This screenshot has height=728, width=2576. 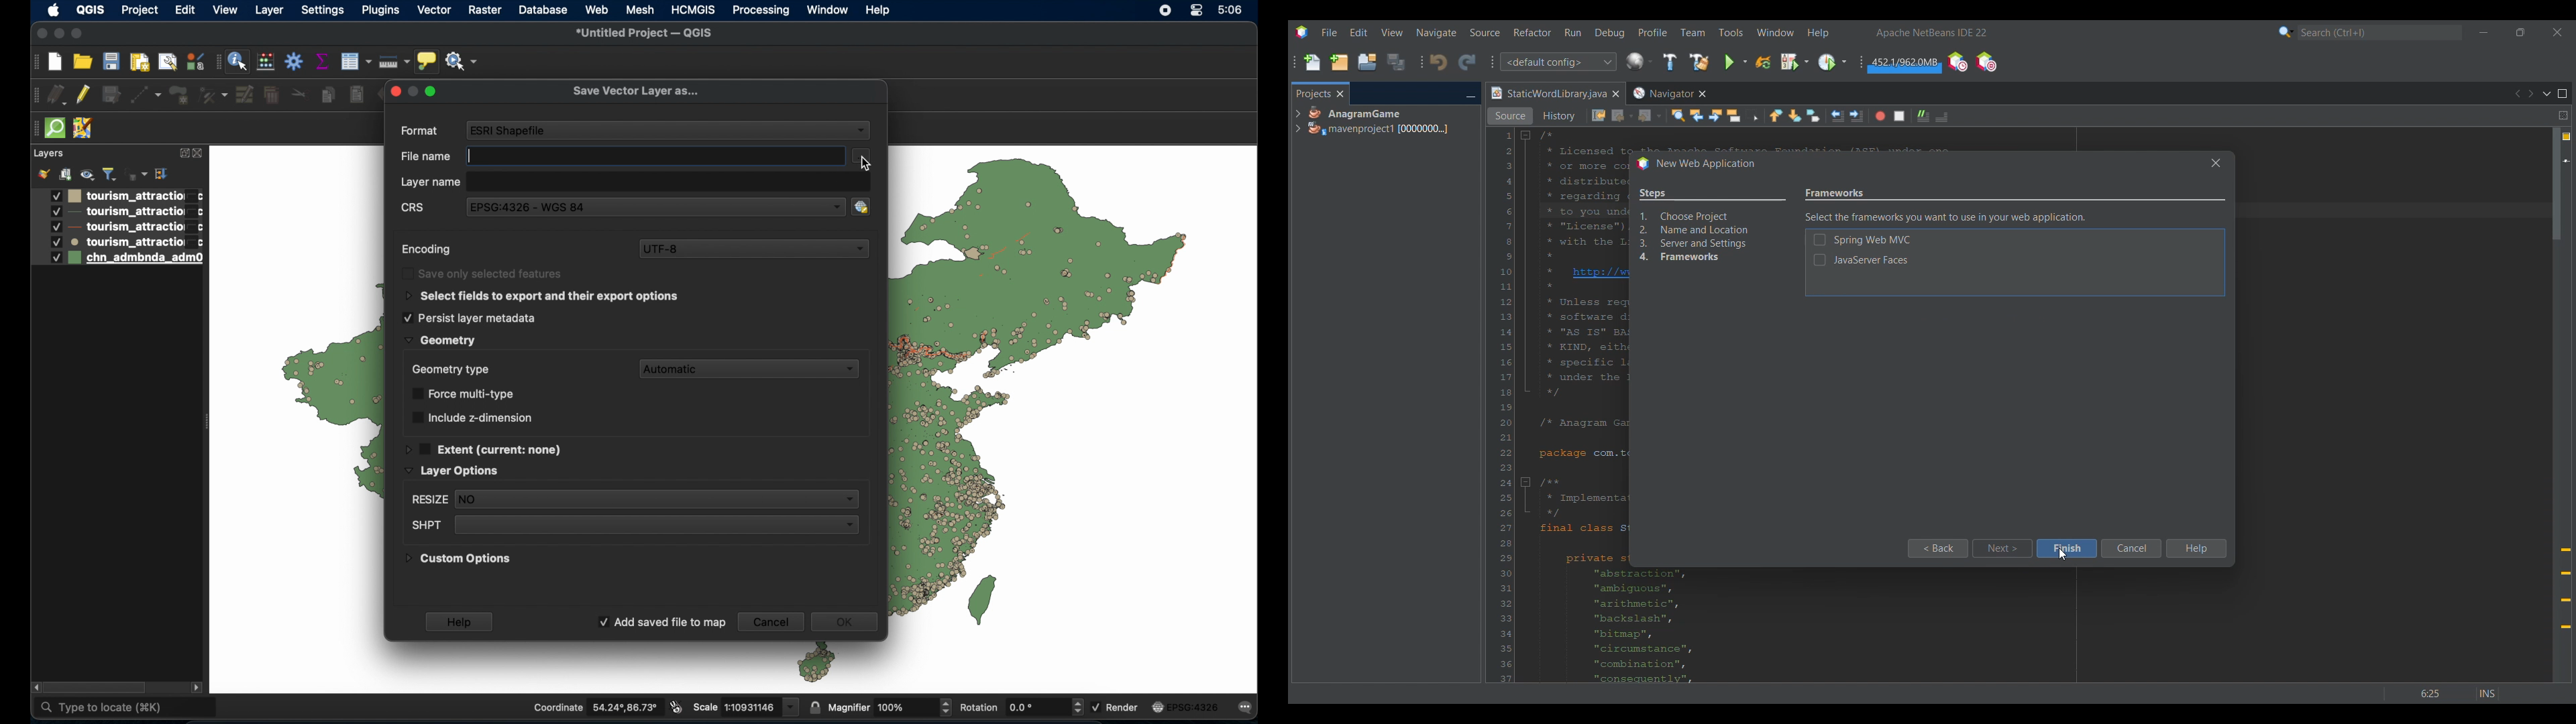 I want to click on edit, so click(x=185, y=11).